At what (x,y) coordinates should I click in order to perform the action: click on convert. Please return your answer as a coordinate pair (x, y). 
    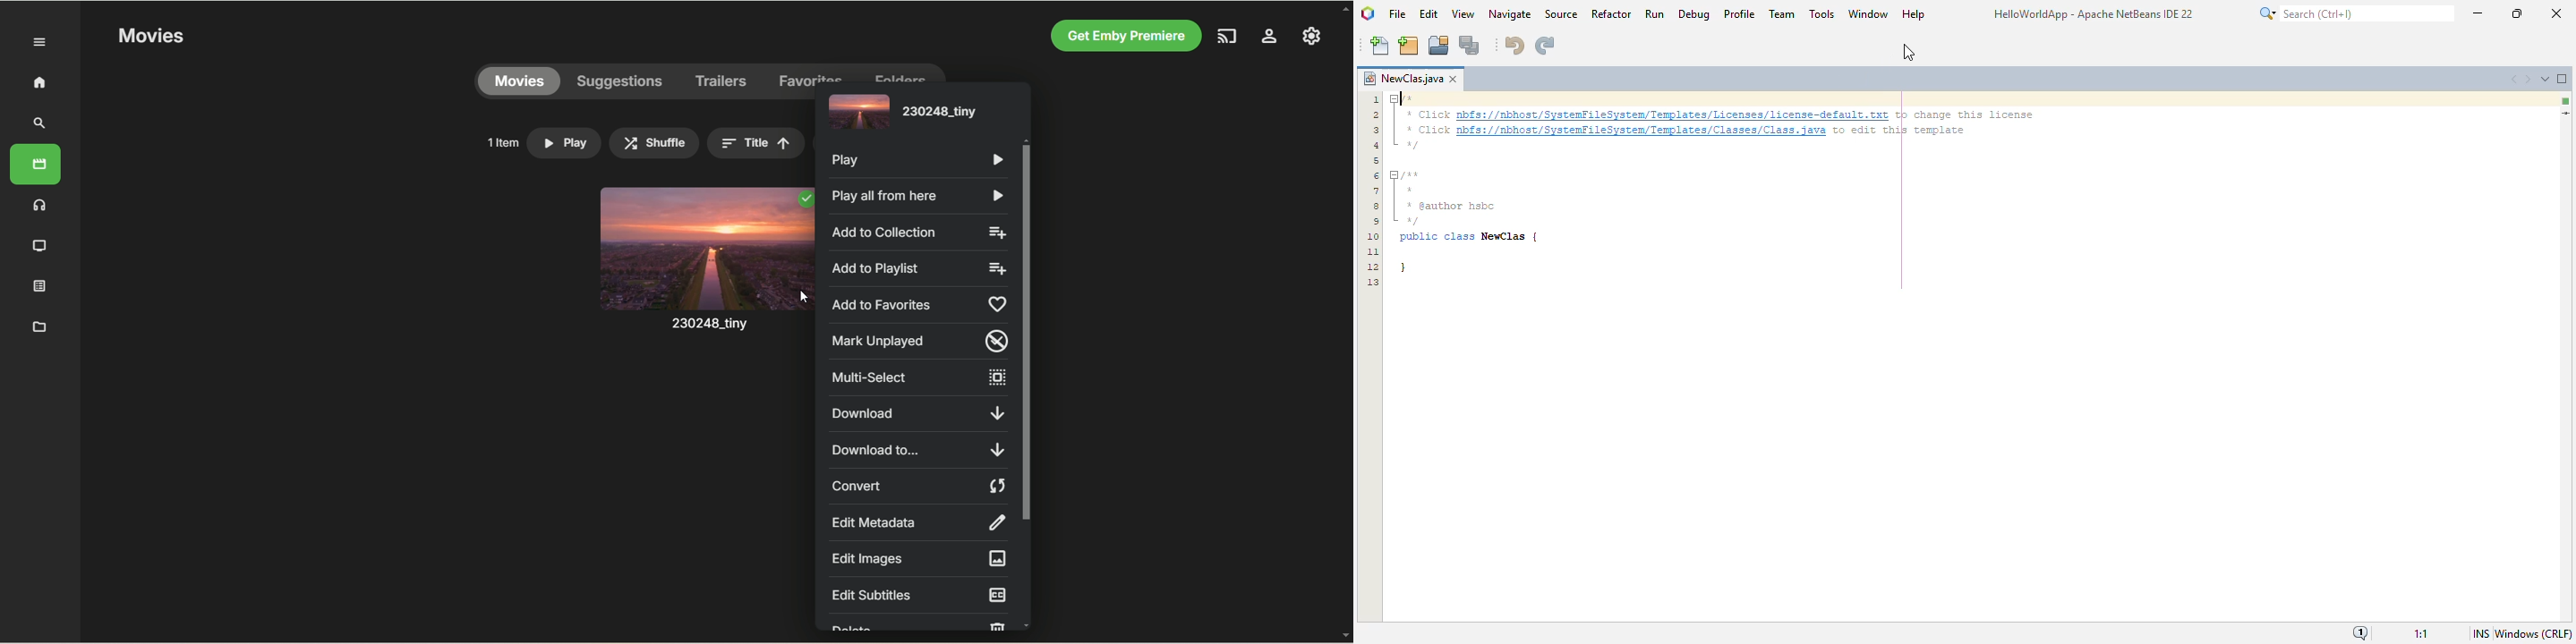
    Looking at the image, I should click on (921, 486).